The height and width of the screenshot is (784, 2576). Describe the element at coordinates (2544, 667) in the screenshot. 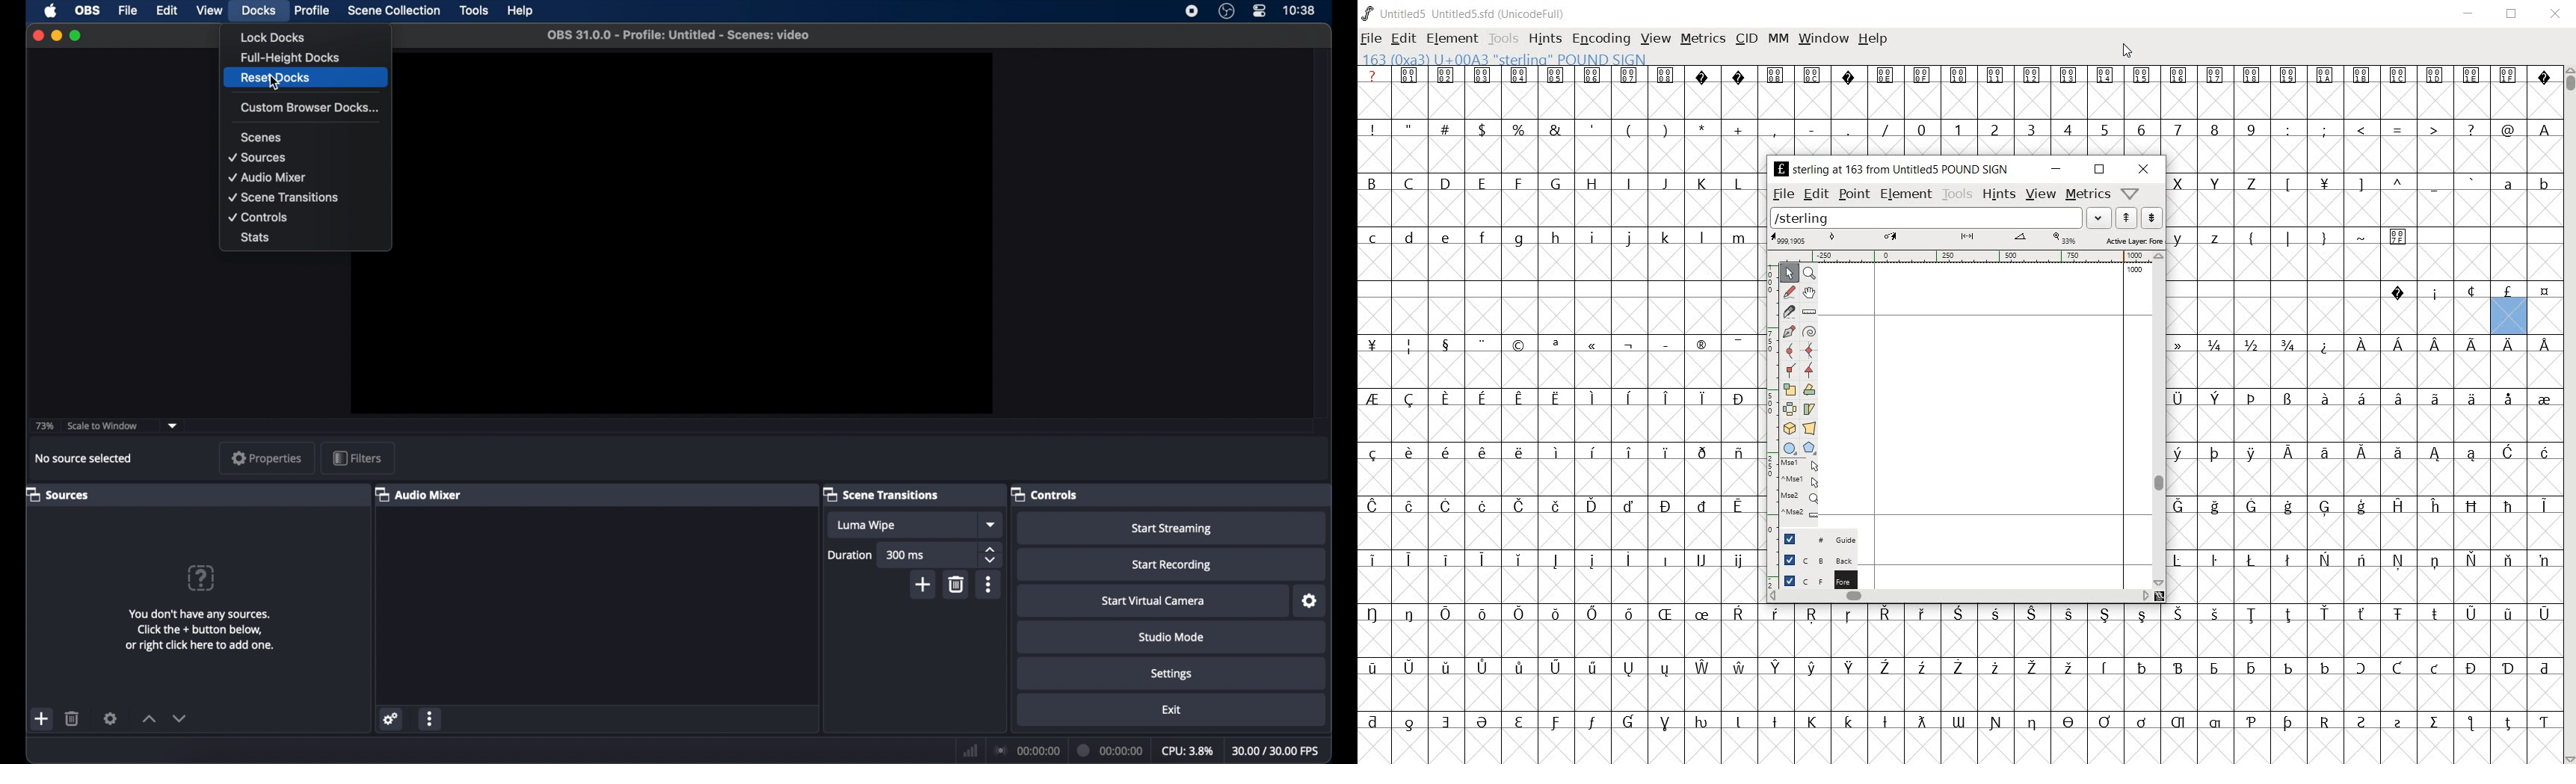

I see `Symbol` at that location.